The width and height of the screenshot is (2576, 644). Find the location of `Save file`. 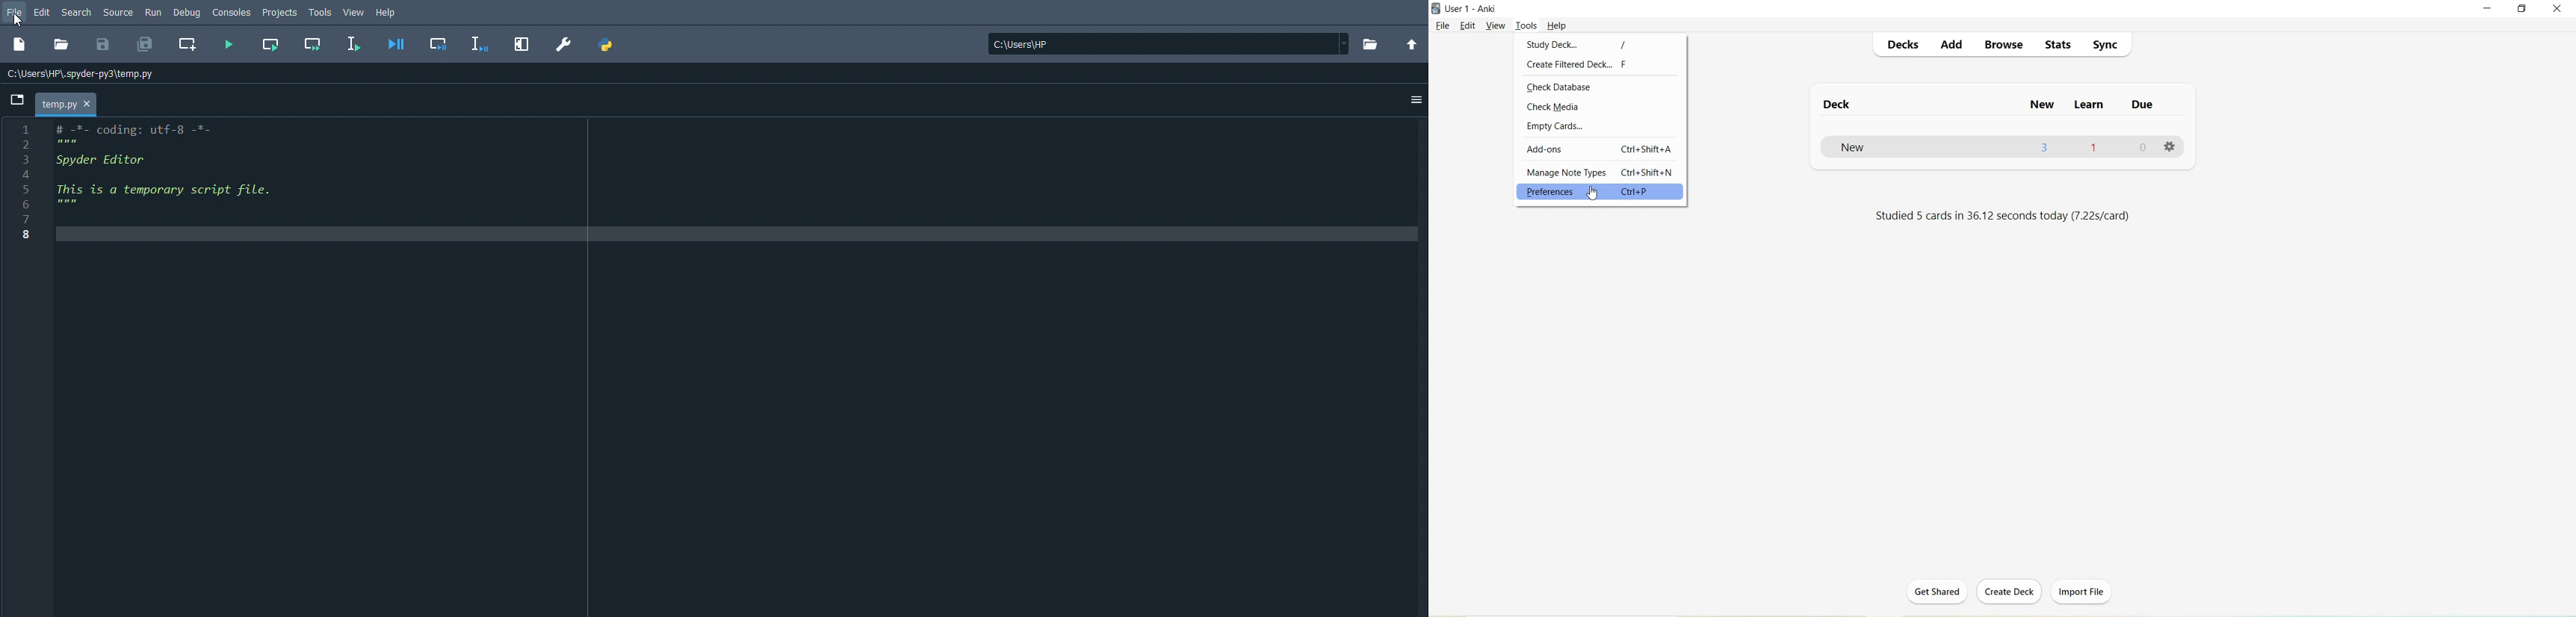

Save file is located at coordinates (103, 44).